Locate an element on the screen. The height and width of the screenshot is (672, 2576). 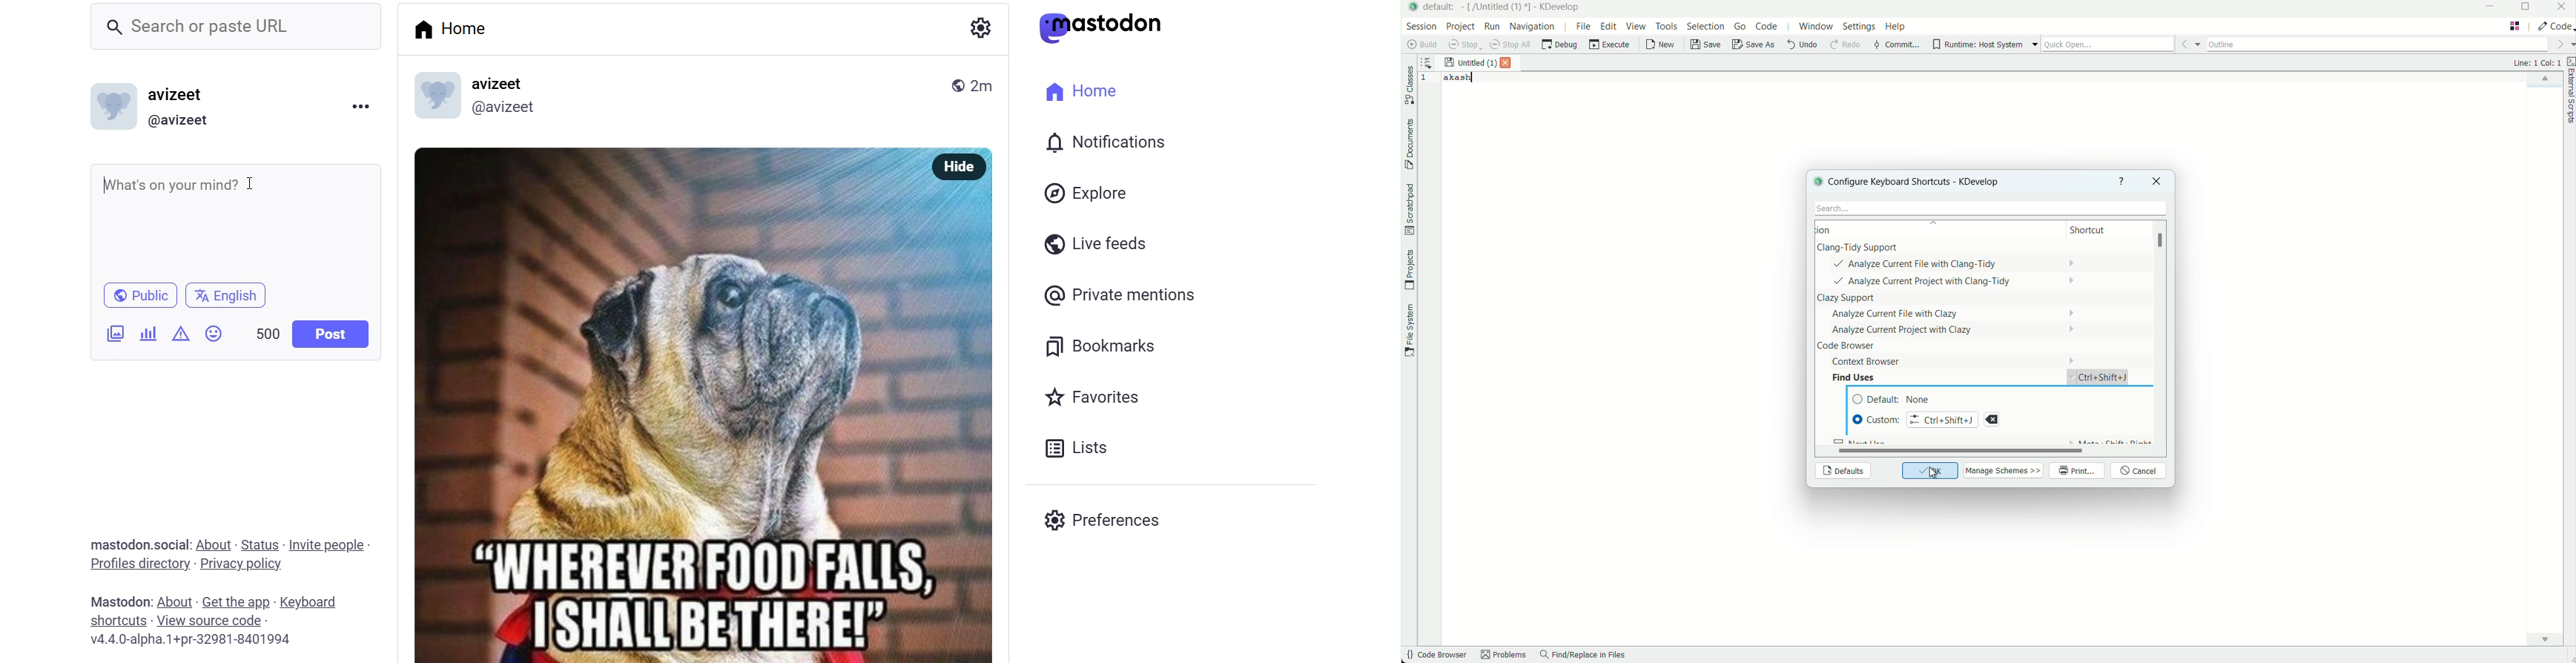
keyboard is located at coordinates (314, 601).